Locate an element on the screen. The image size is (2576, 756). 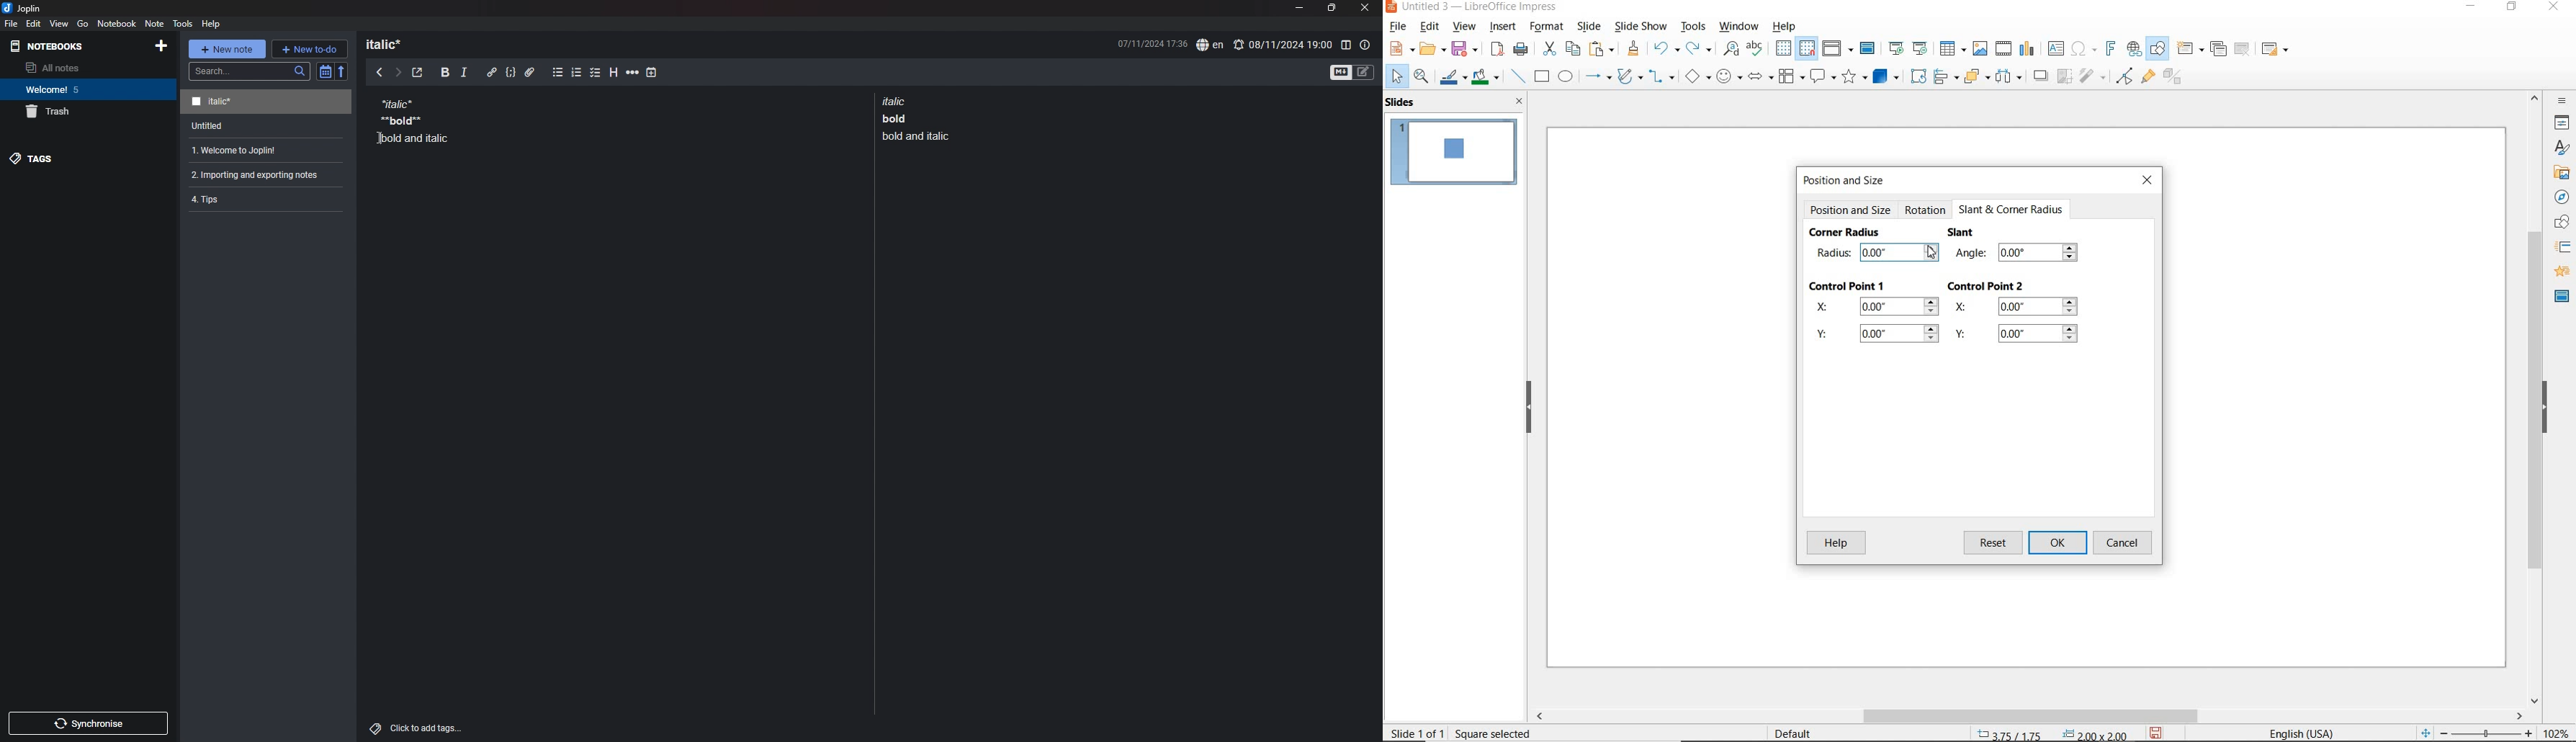
note is located at coordinates (268, 126).